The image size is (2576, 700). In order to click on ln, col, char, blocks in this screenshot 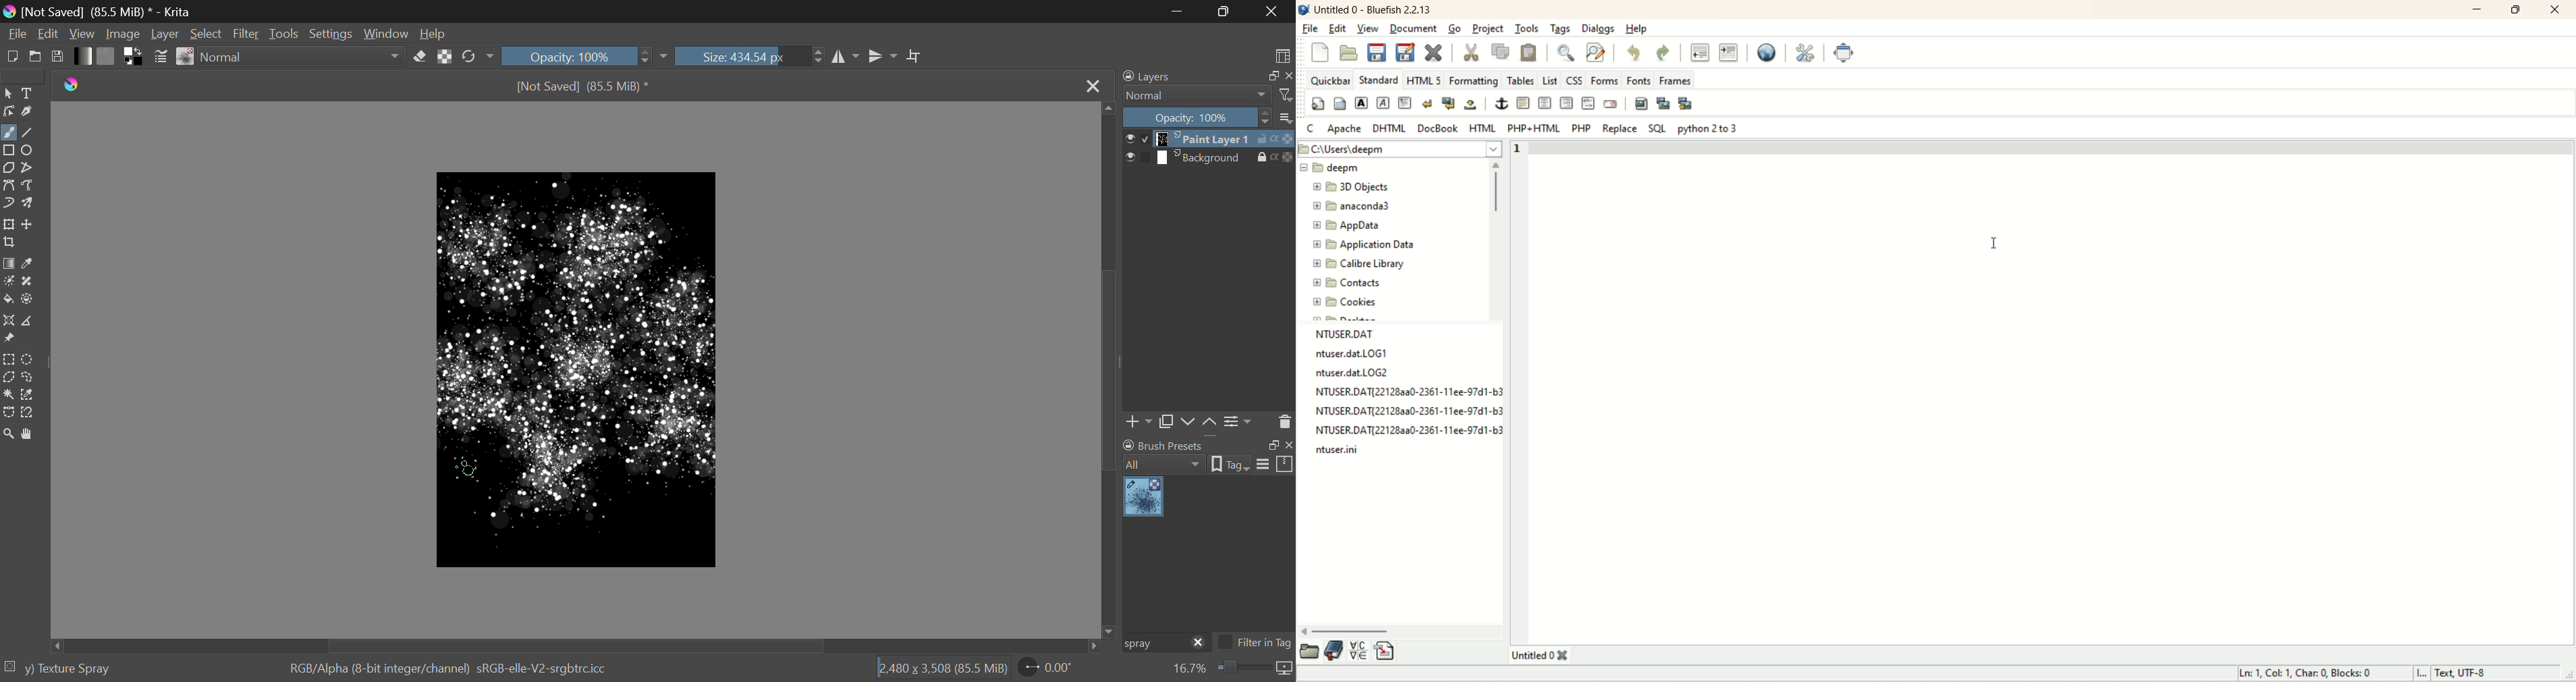, I will do `click(2304, 673)`.